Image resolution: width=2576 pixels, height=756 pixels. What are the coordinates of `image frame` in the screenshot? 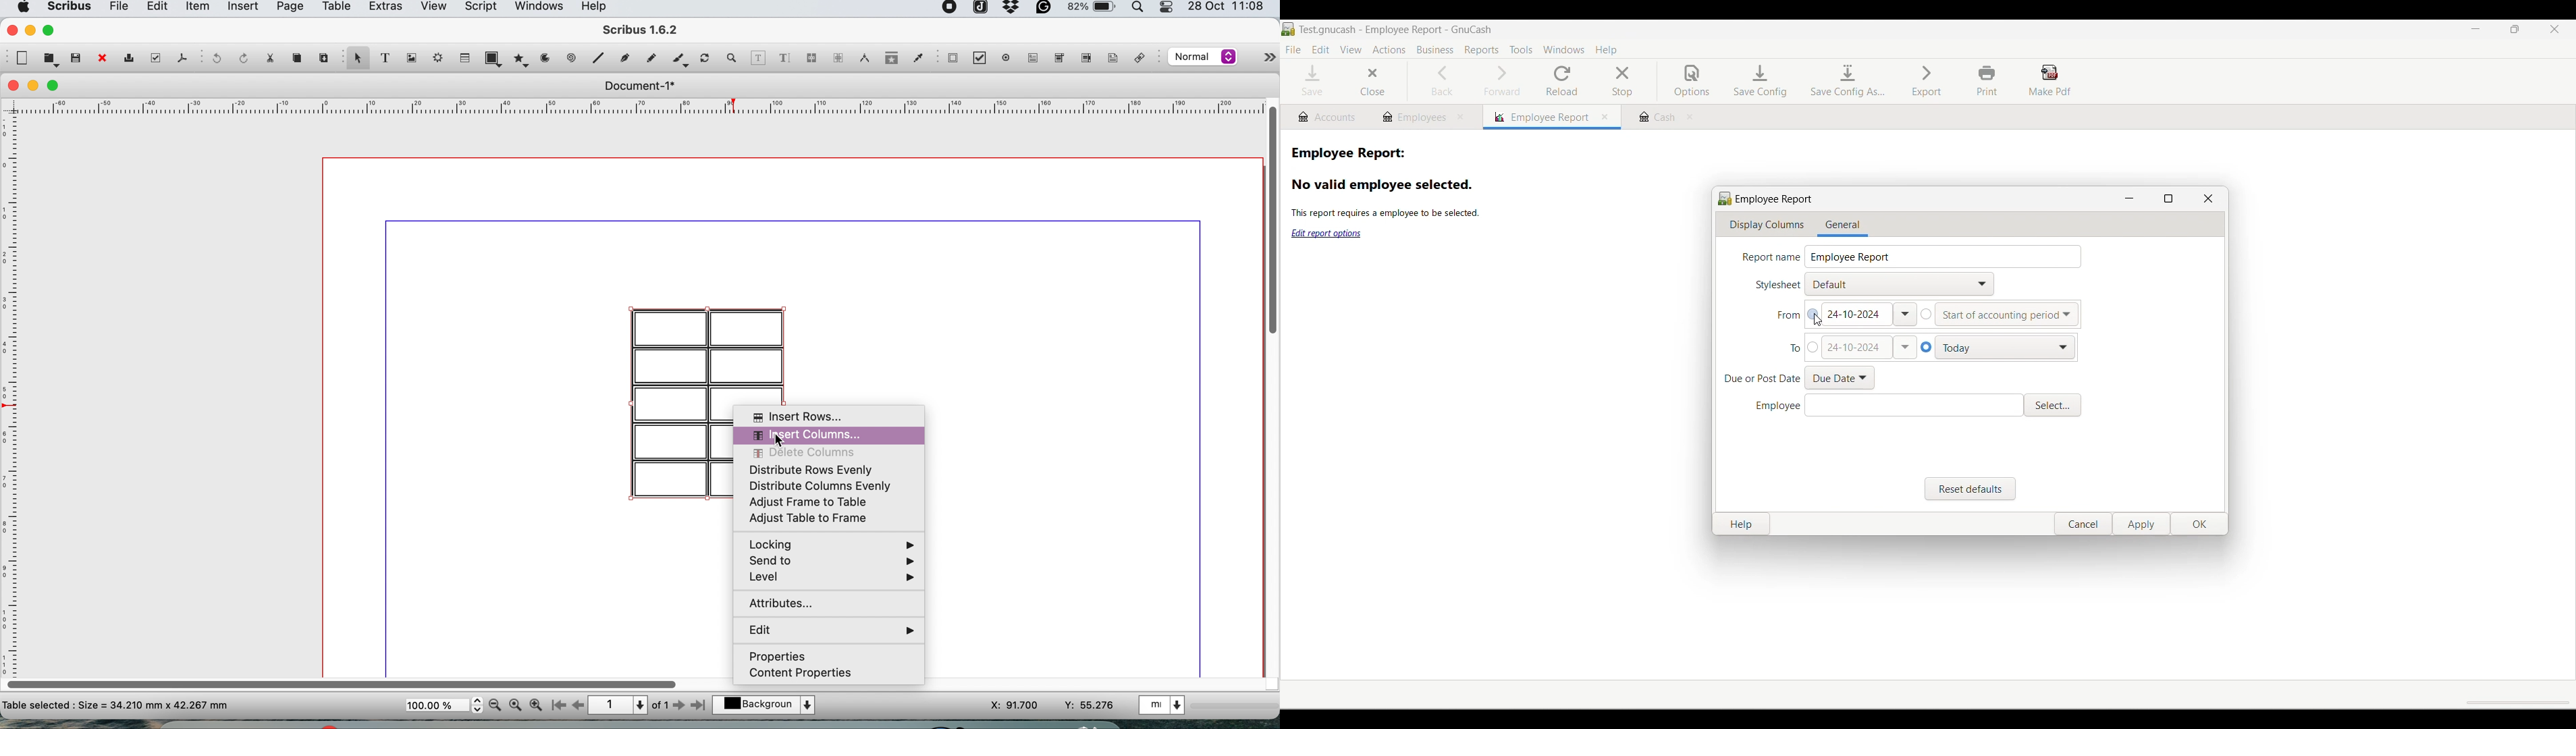 It's located at (409, 58).